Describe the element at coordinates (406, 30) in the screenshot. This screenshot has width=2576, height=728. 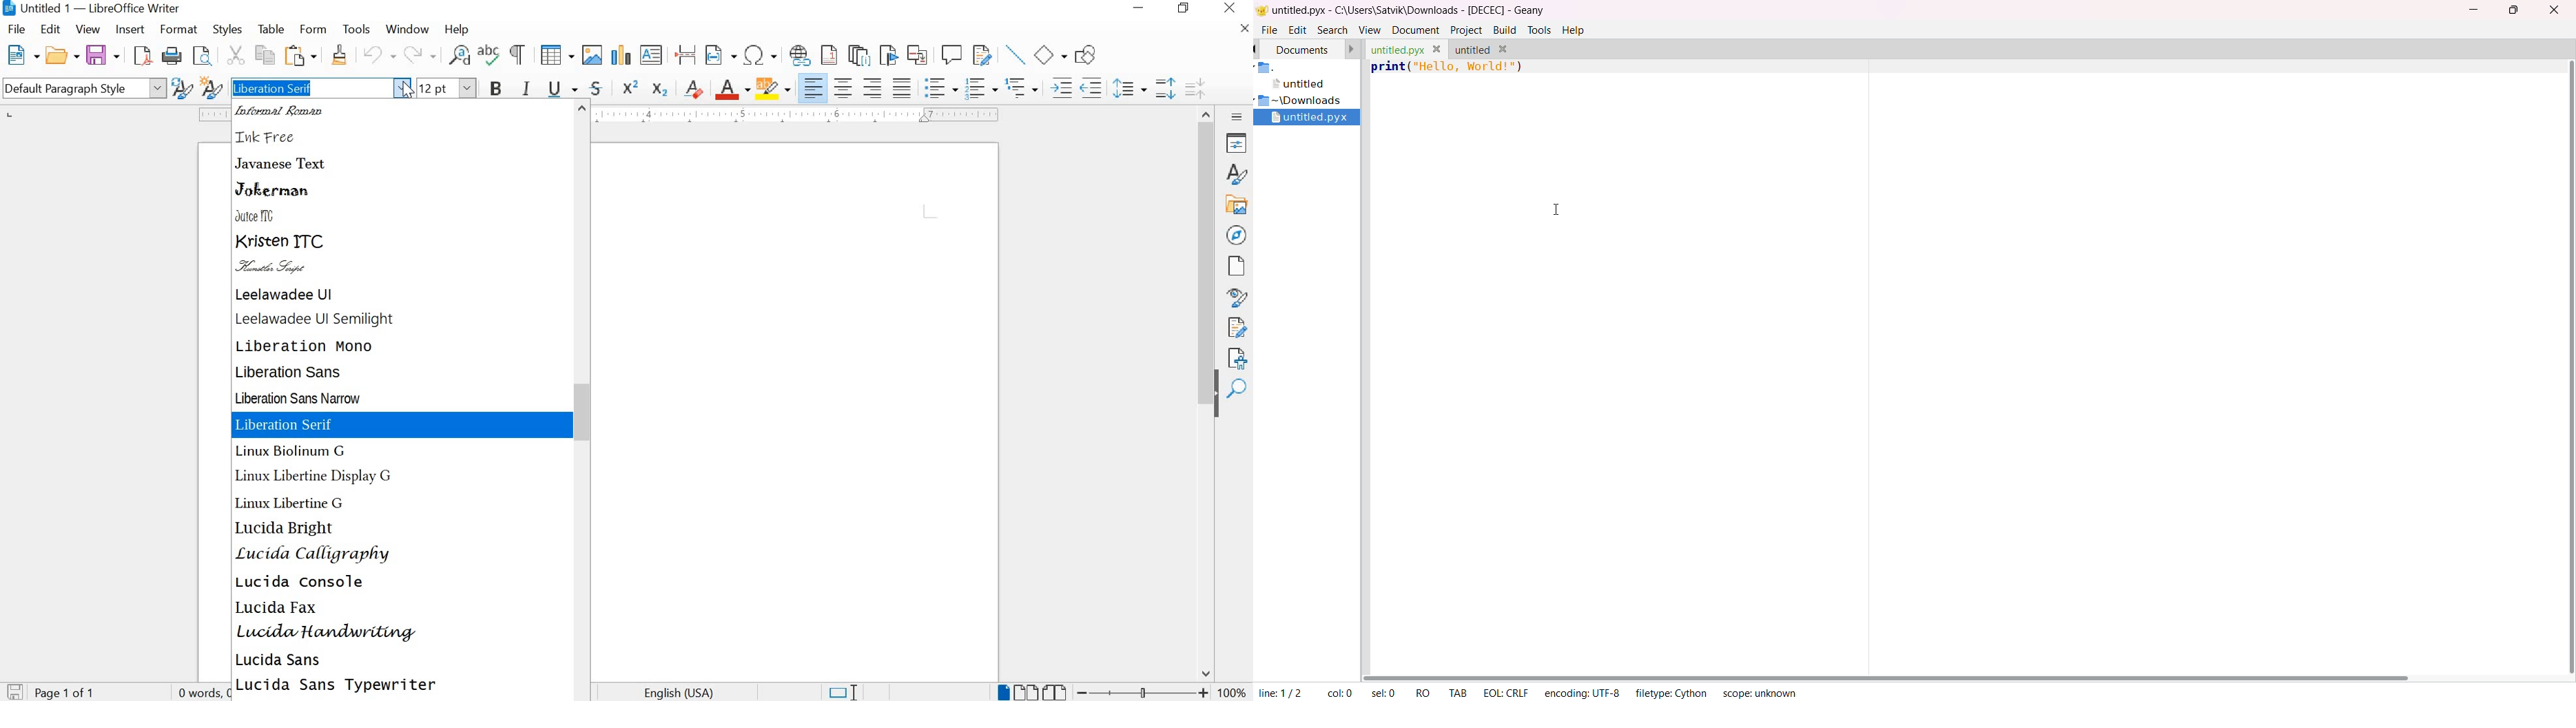
I see `WINDOW` at that location.